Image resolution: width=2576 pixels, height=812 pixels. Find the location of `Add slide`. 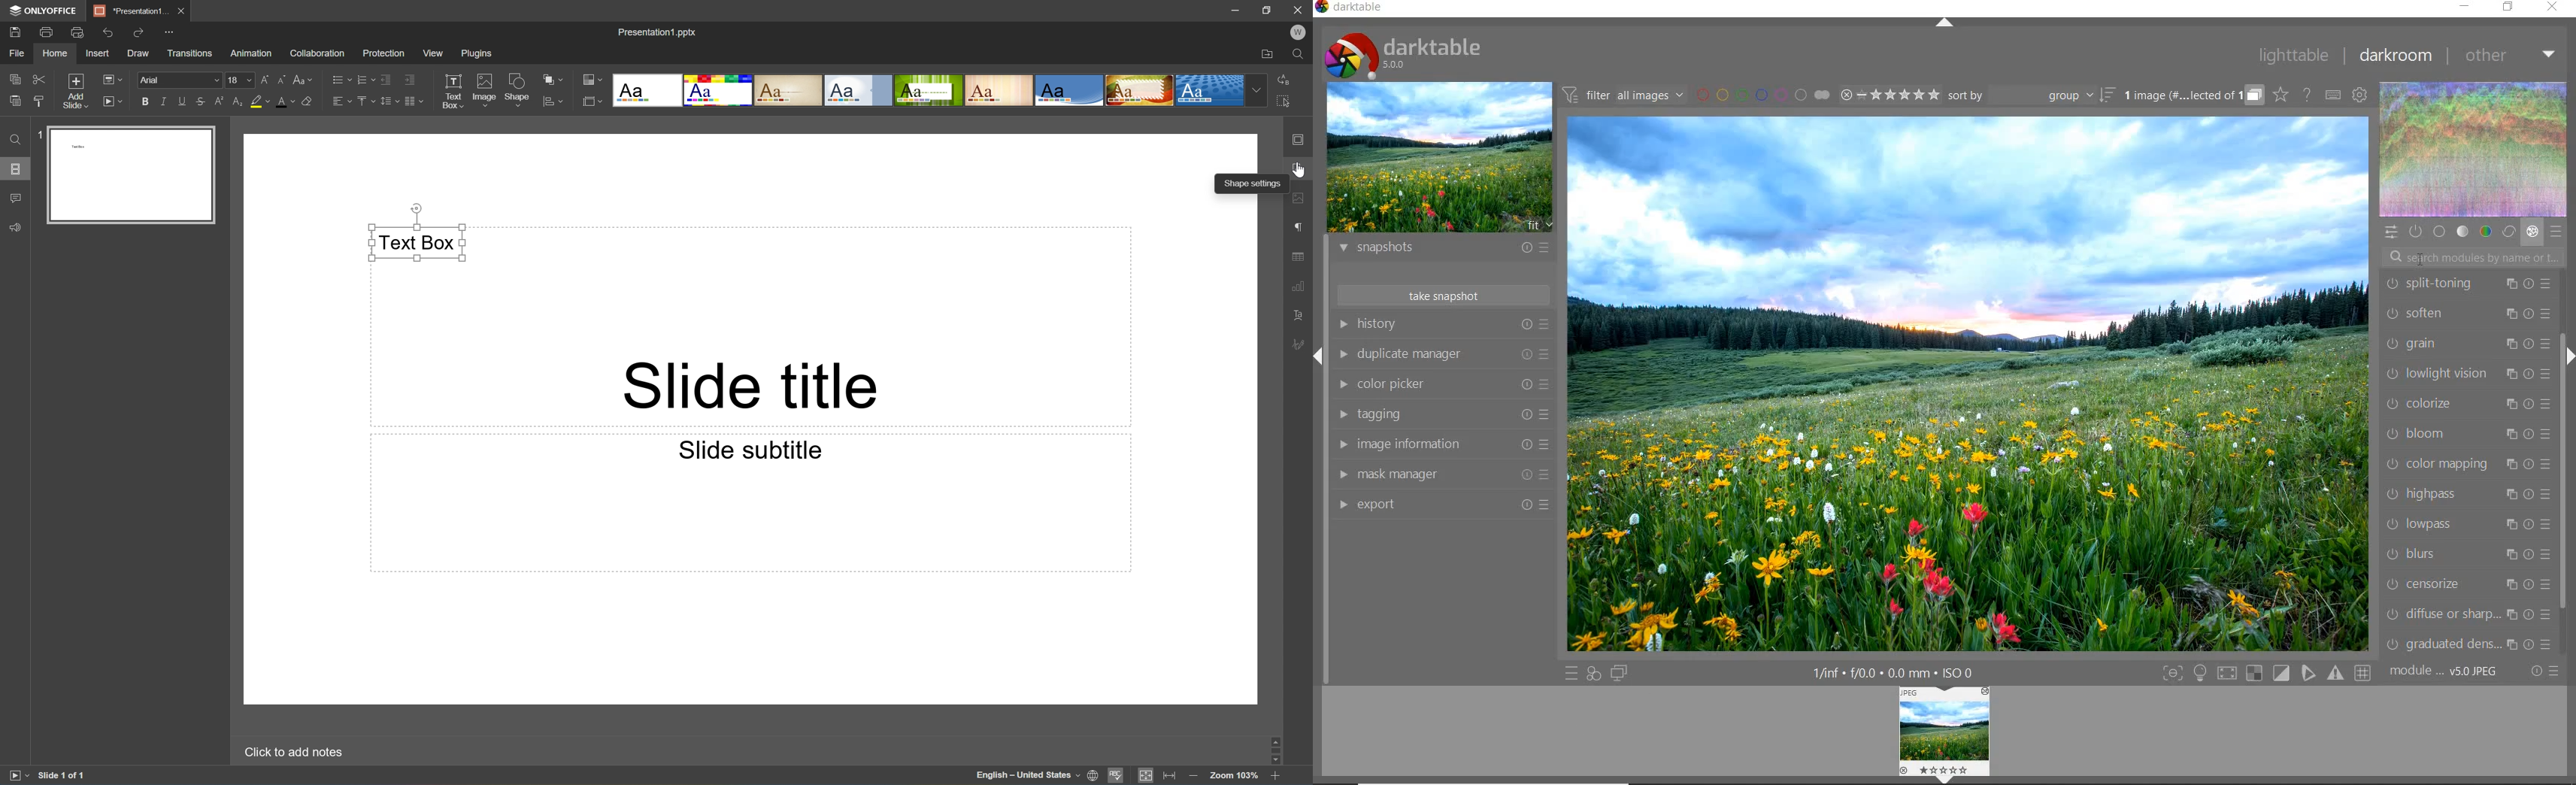

Add slide is located at coordinates (75, 91).